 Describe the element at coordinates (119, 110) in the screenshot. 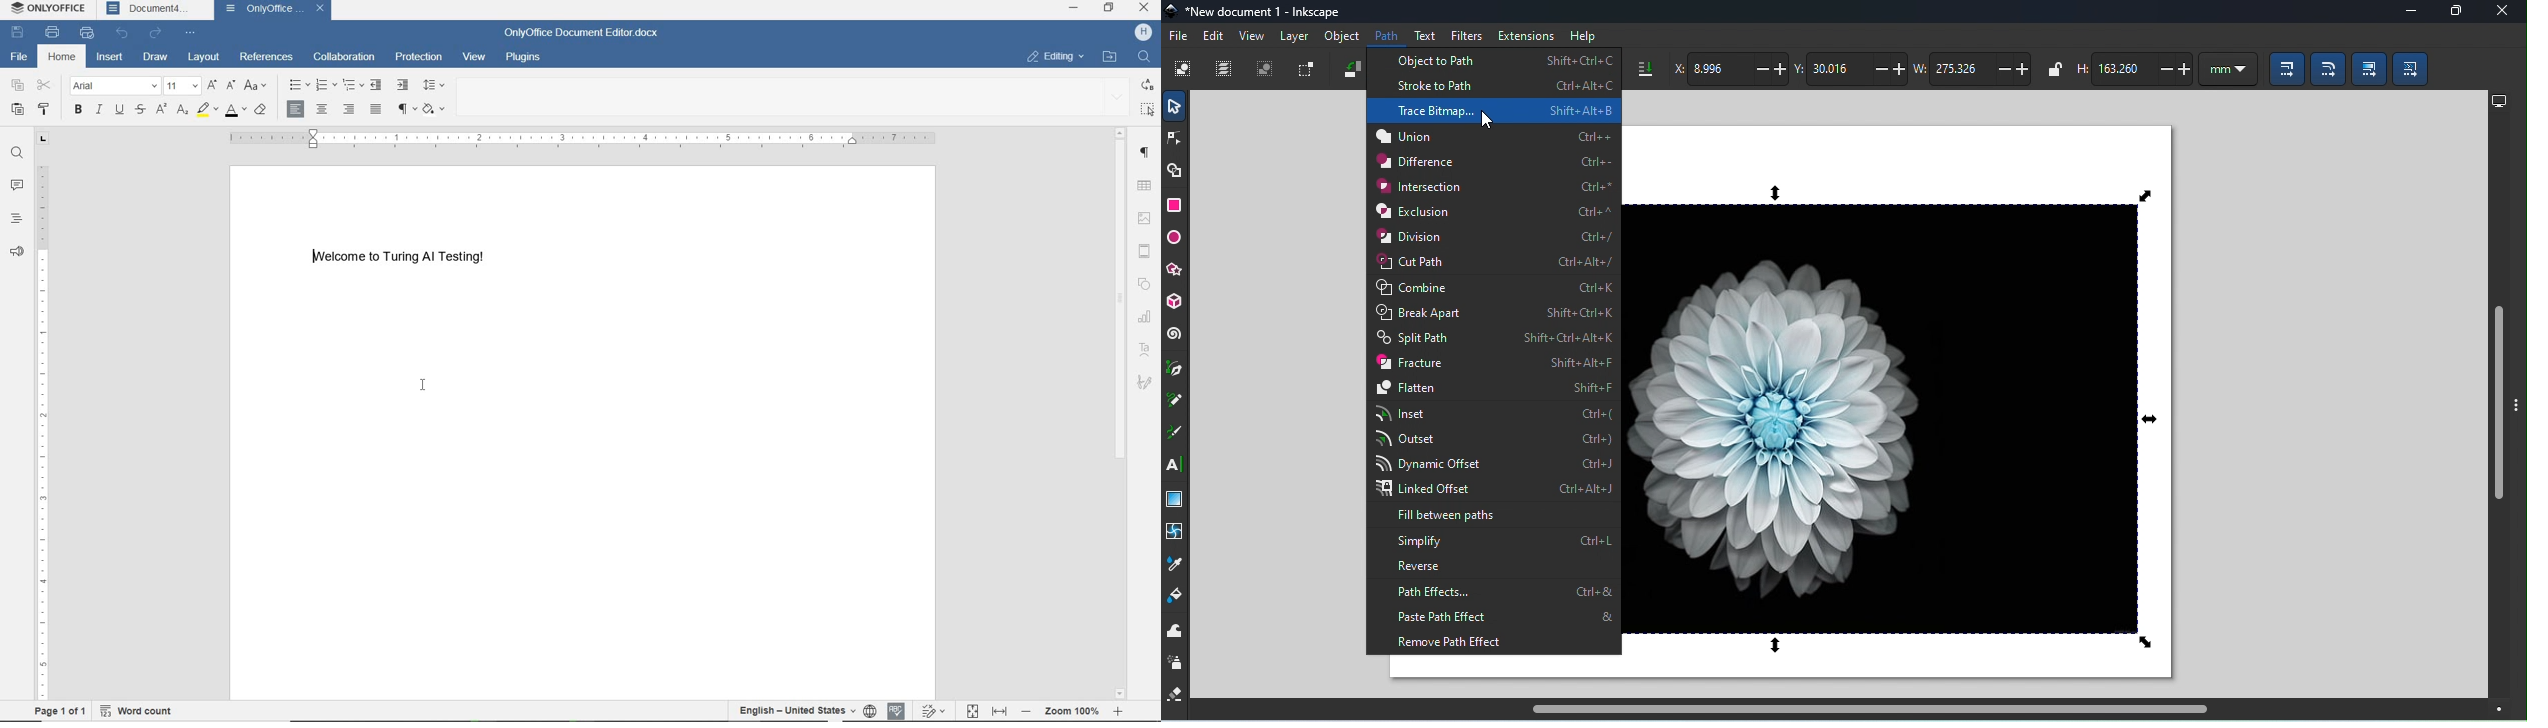

I see `underline` at that location.